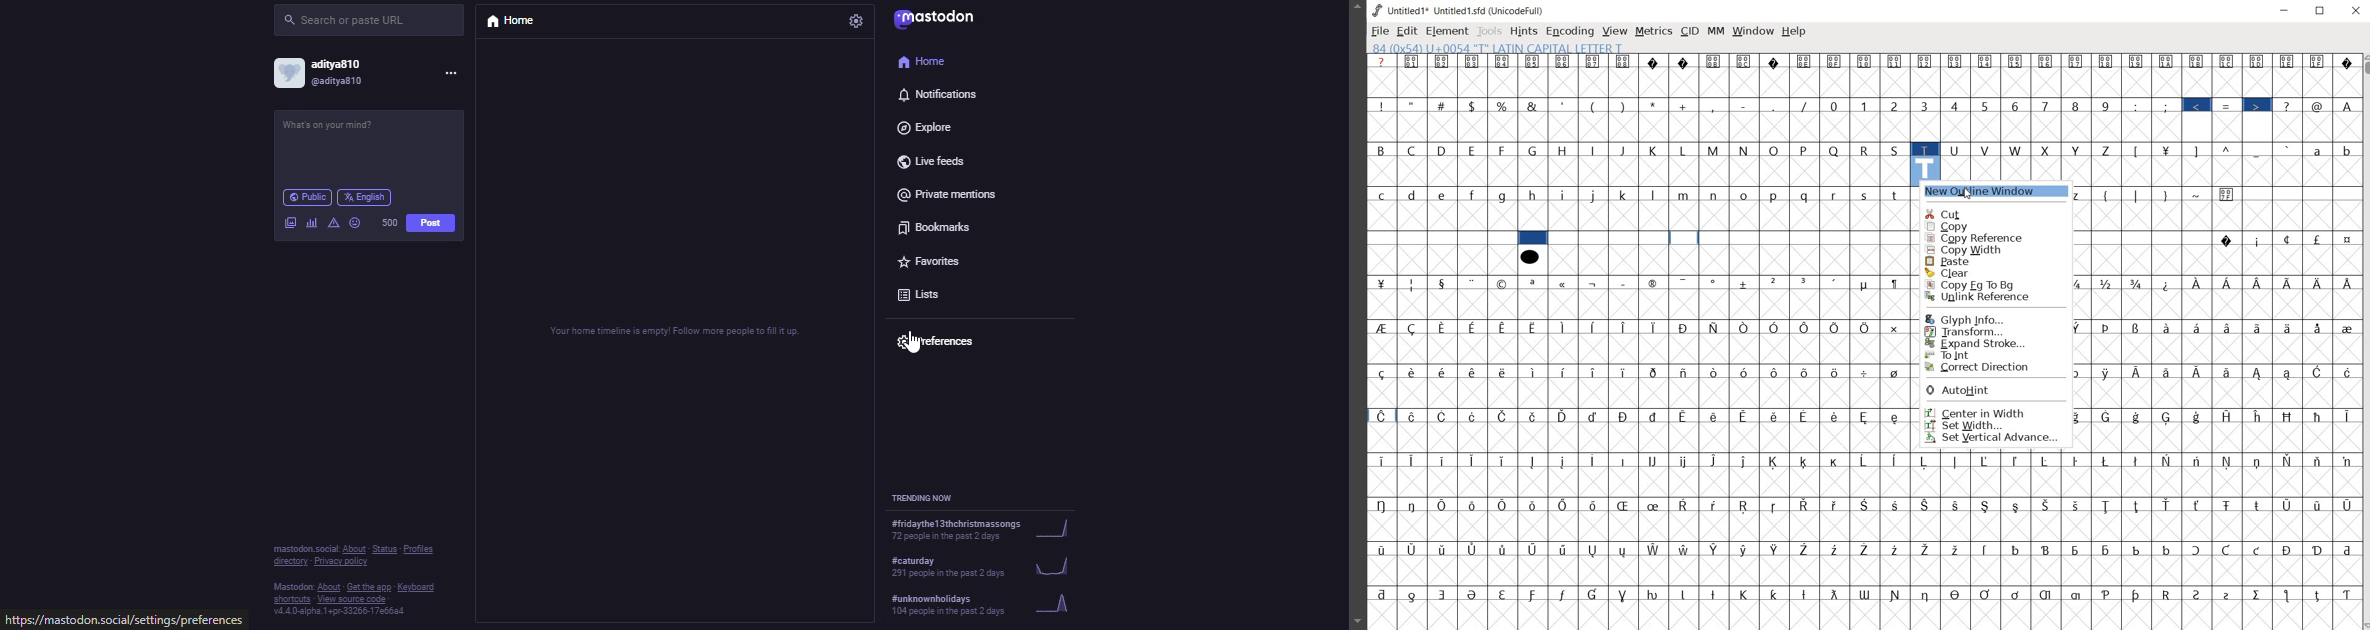  I want to click on Symbol, so click(1503, 371).